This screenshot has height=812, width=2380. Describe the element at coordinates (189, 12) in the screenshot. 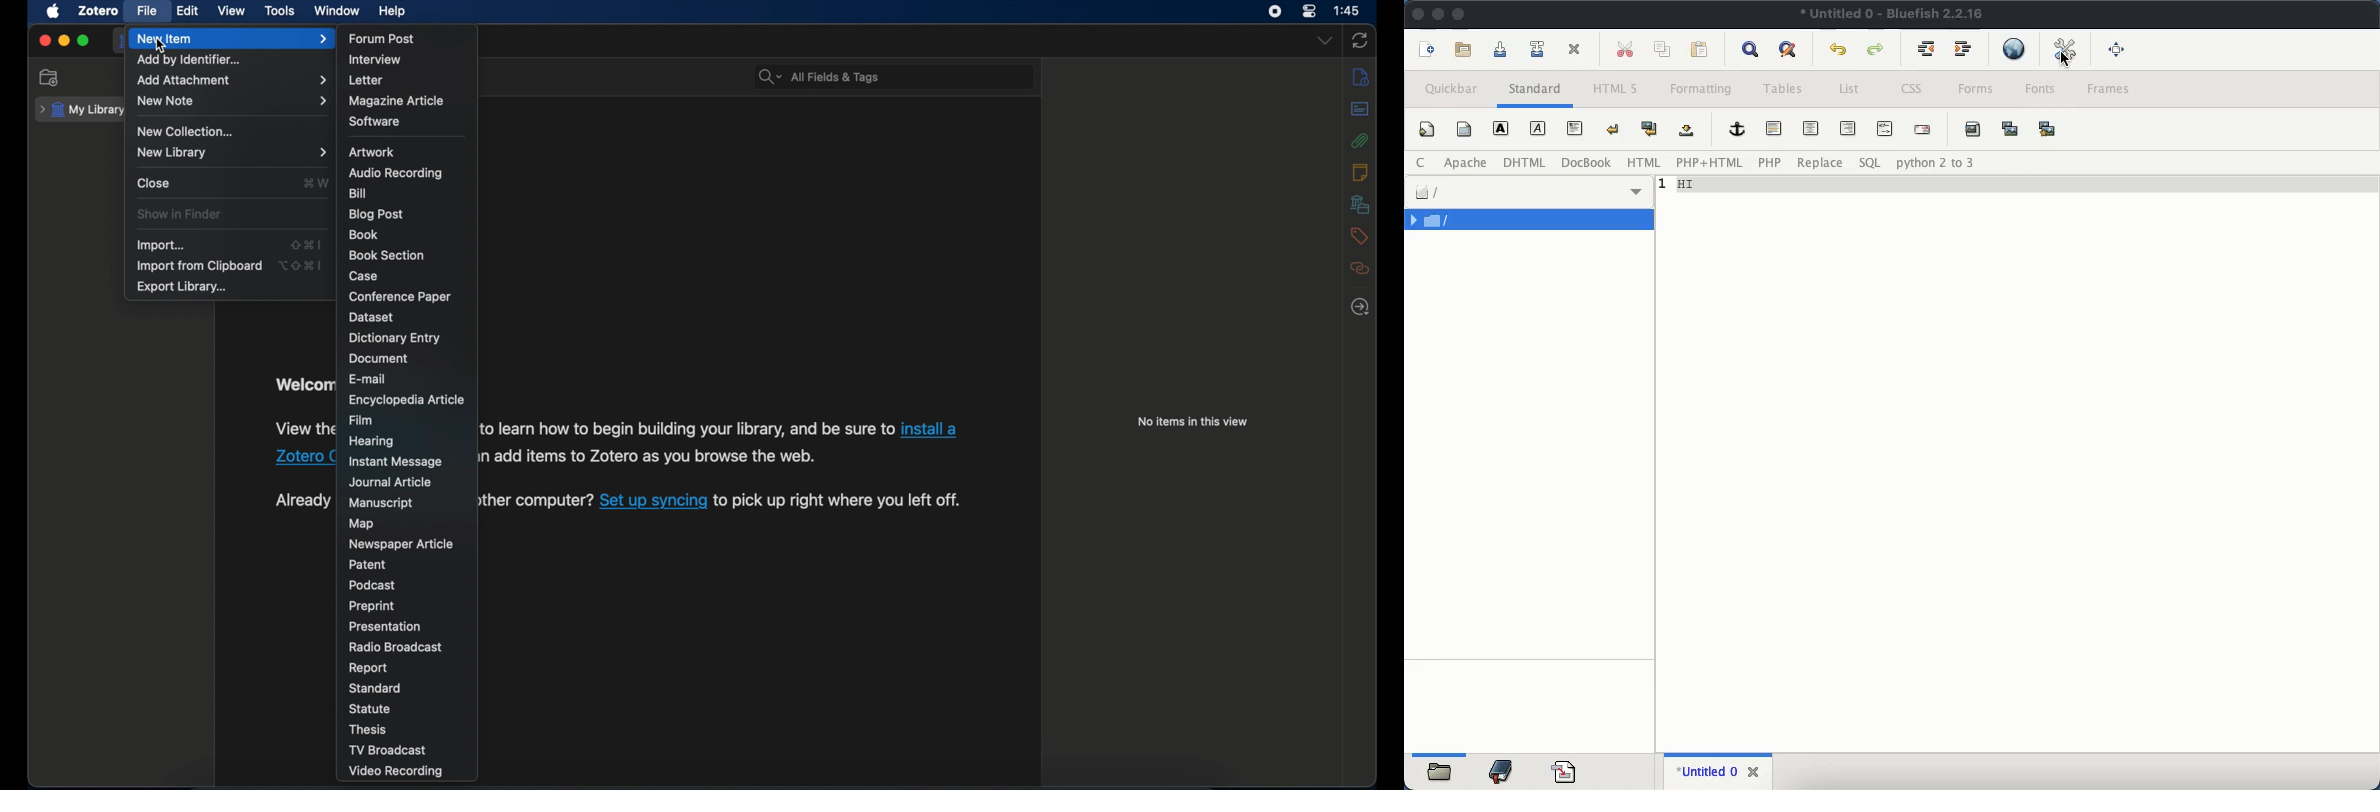

I see `edit` at that location.